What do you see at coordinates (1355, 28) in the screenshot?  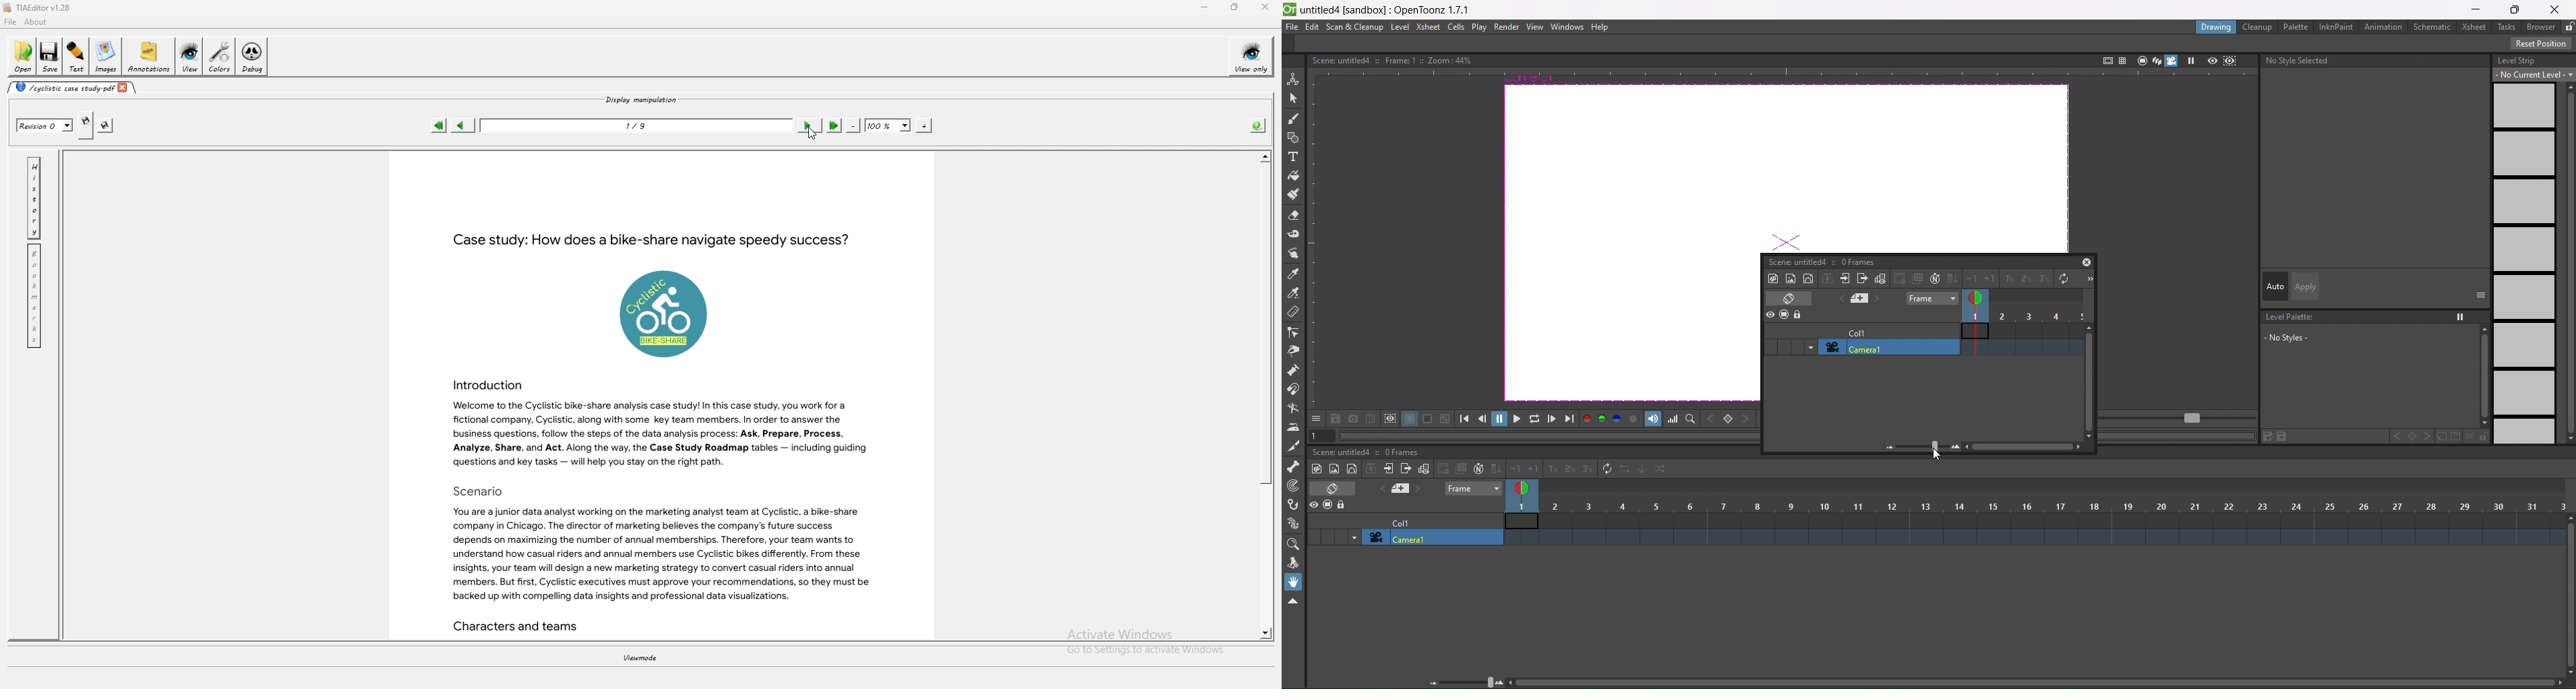 I see `scan & cleanup` at bounding box center [1355, 28].